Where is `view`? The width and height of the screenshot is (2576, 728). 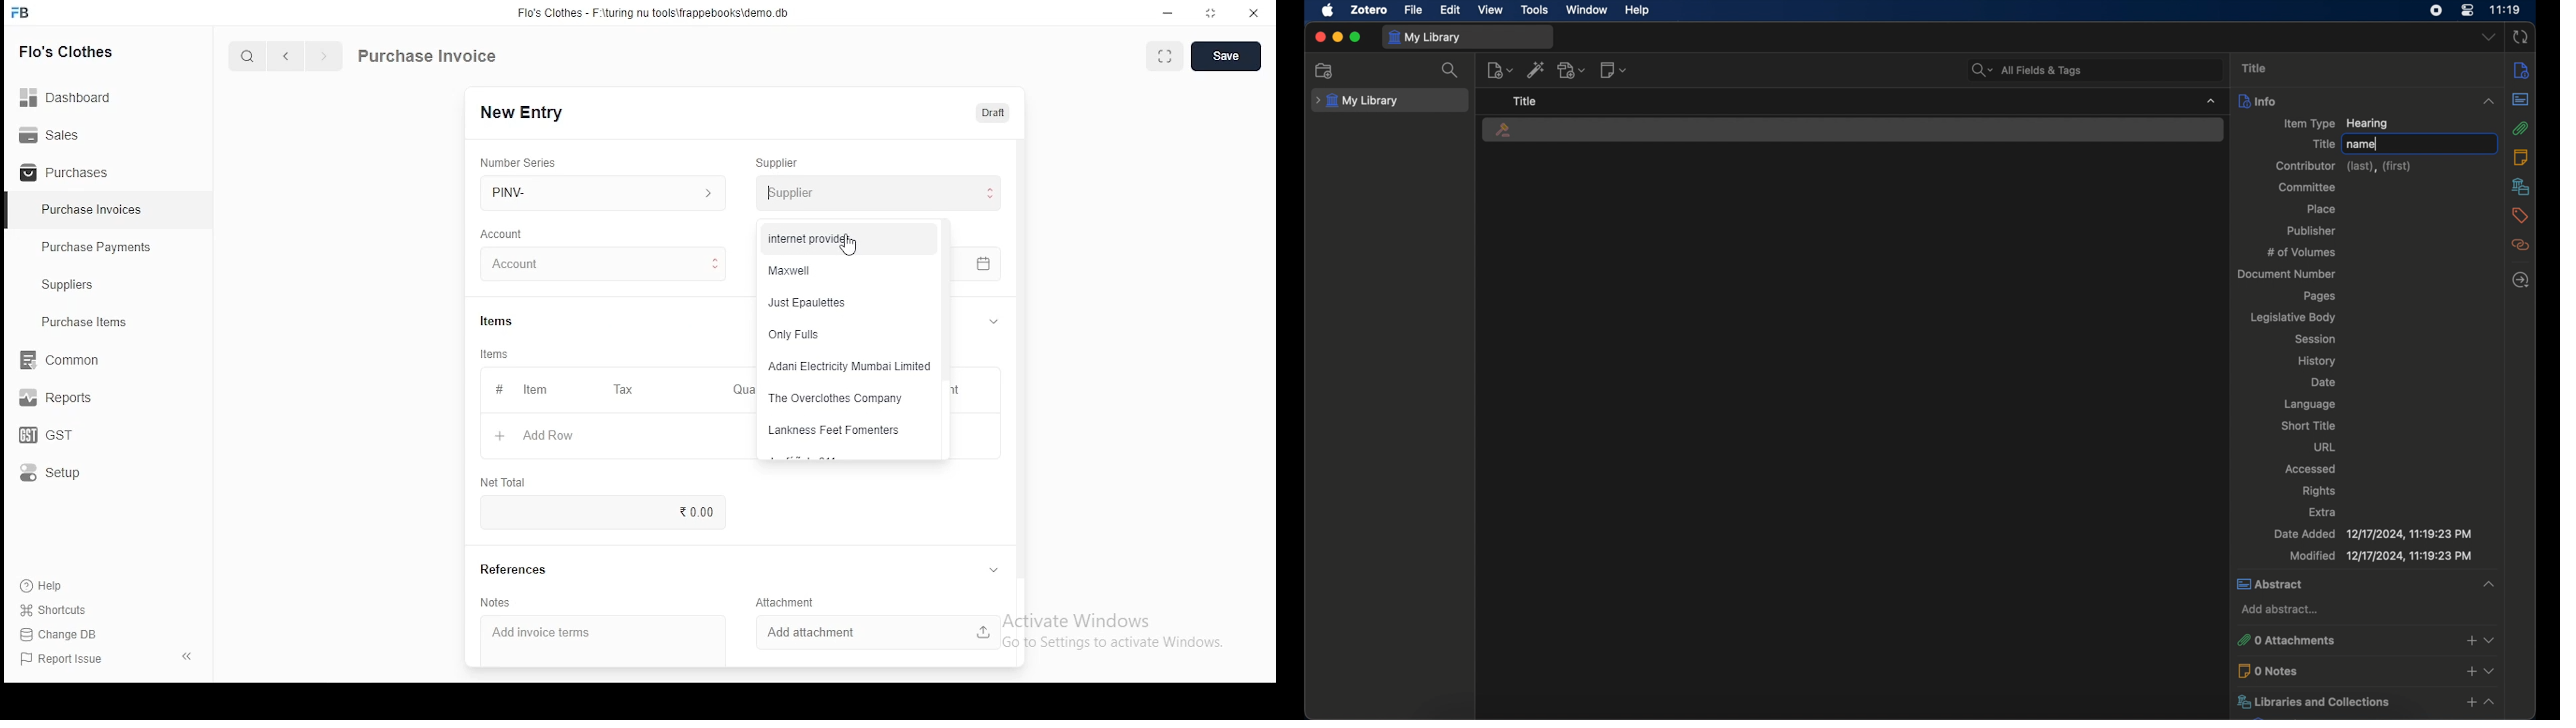 view is located at coordinates (1489, 10).